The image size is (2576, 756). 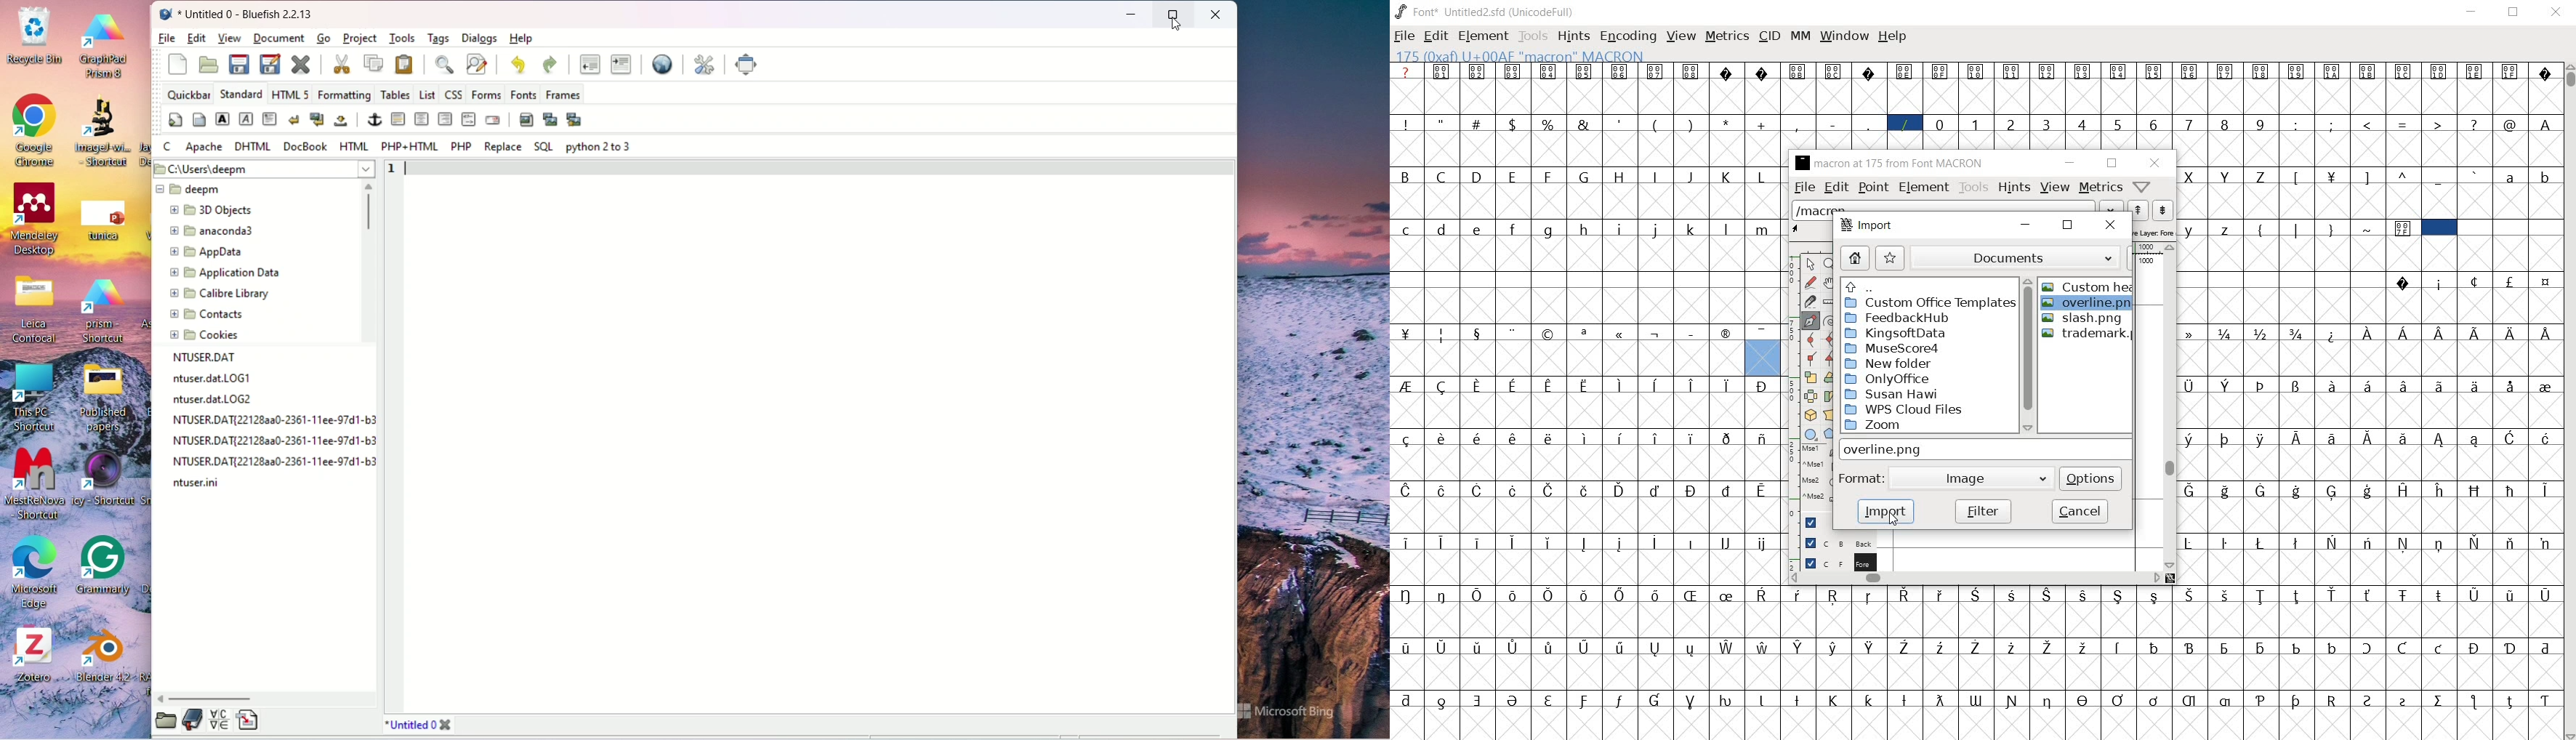 I want to click on Symbol, so click(x=1689, y=542).